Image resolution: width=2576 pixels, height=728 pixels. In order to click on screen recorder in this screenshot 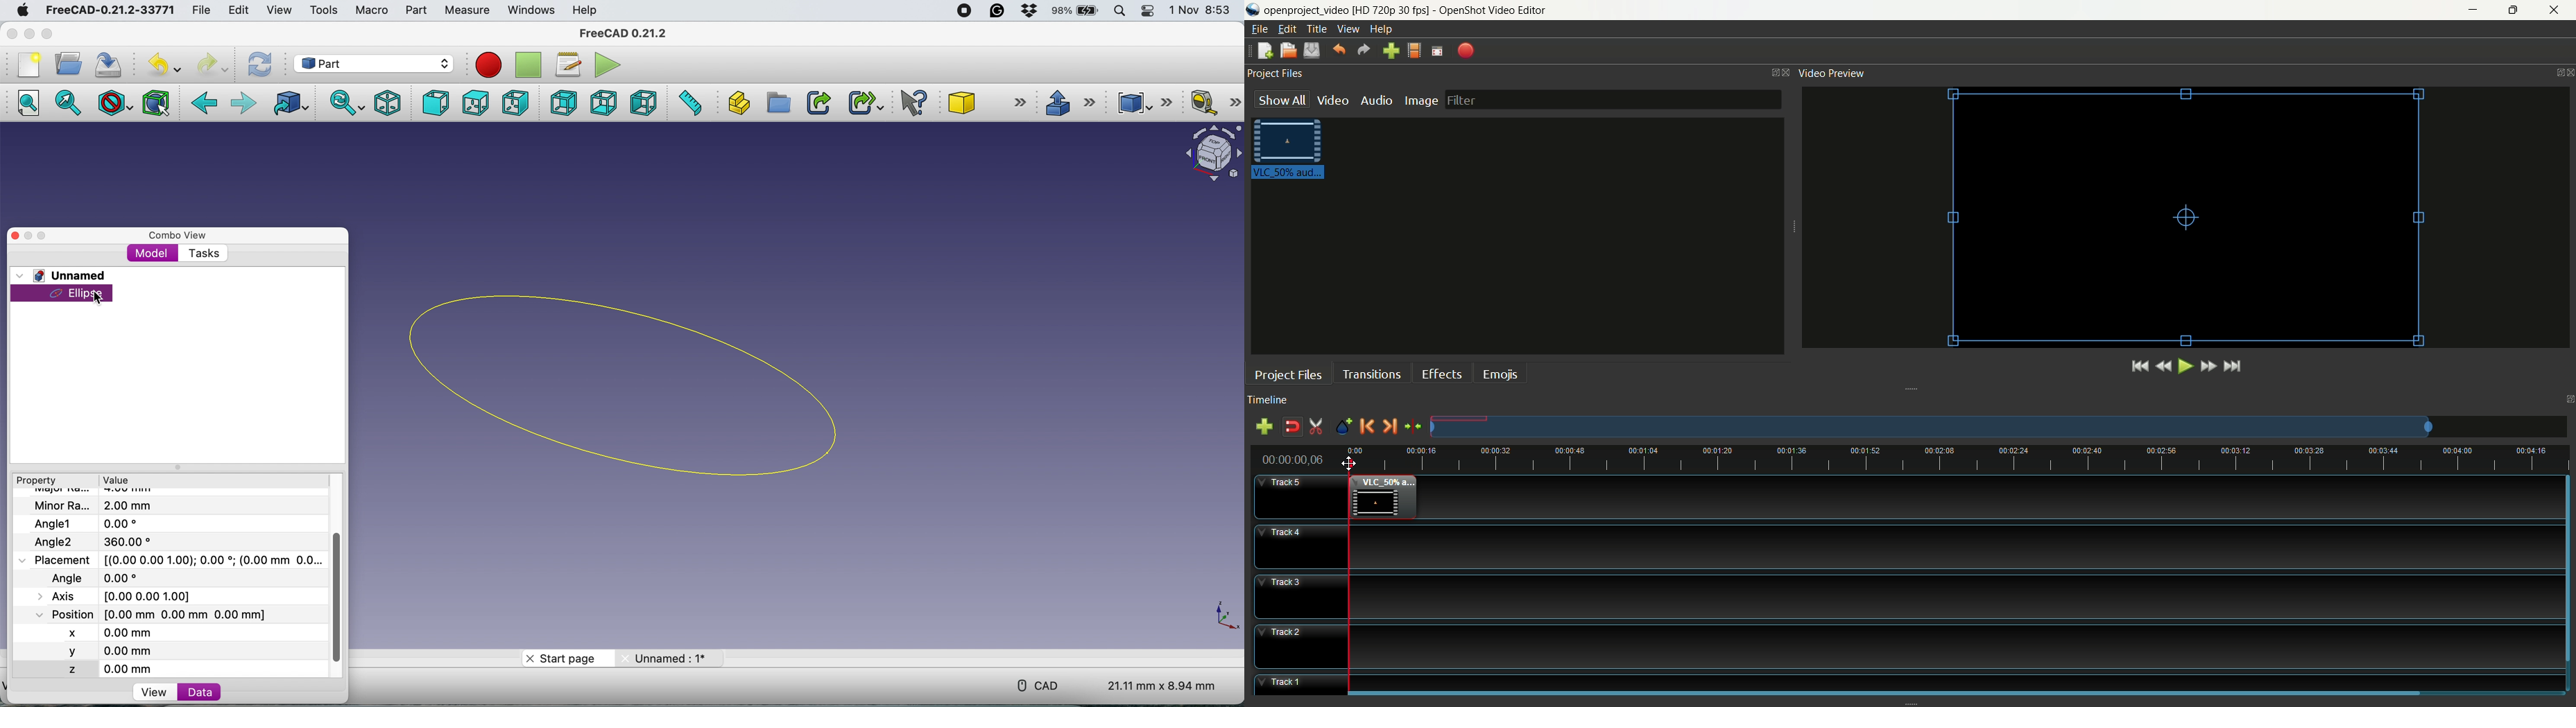, I will do `click(966, 10)`.